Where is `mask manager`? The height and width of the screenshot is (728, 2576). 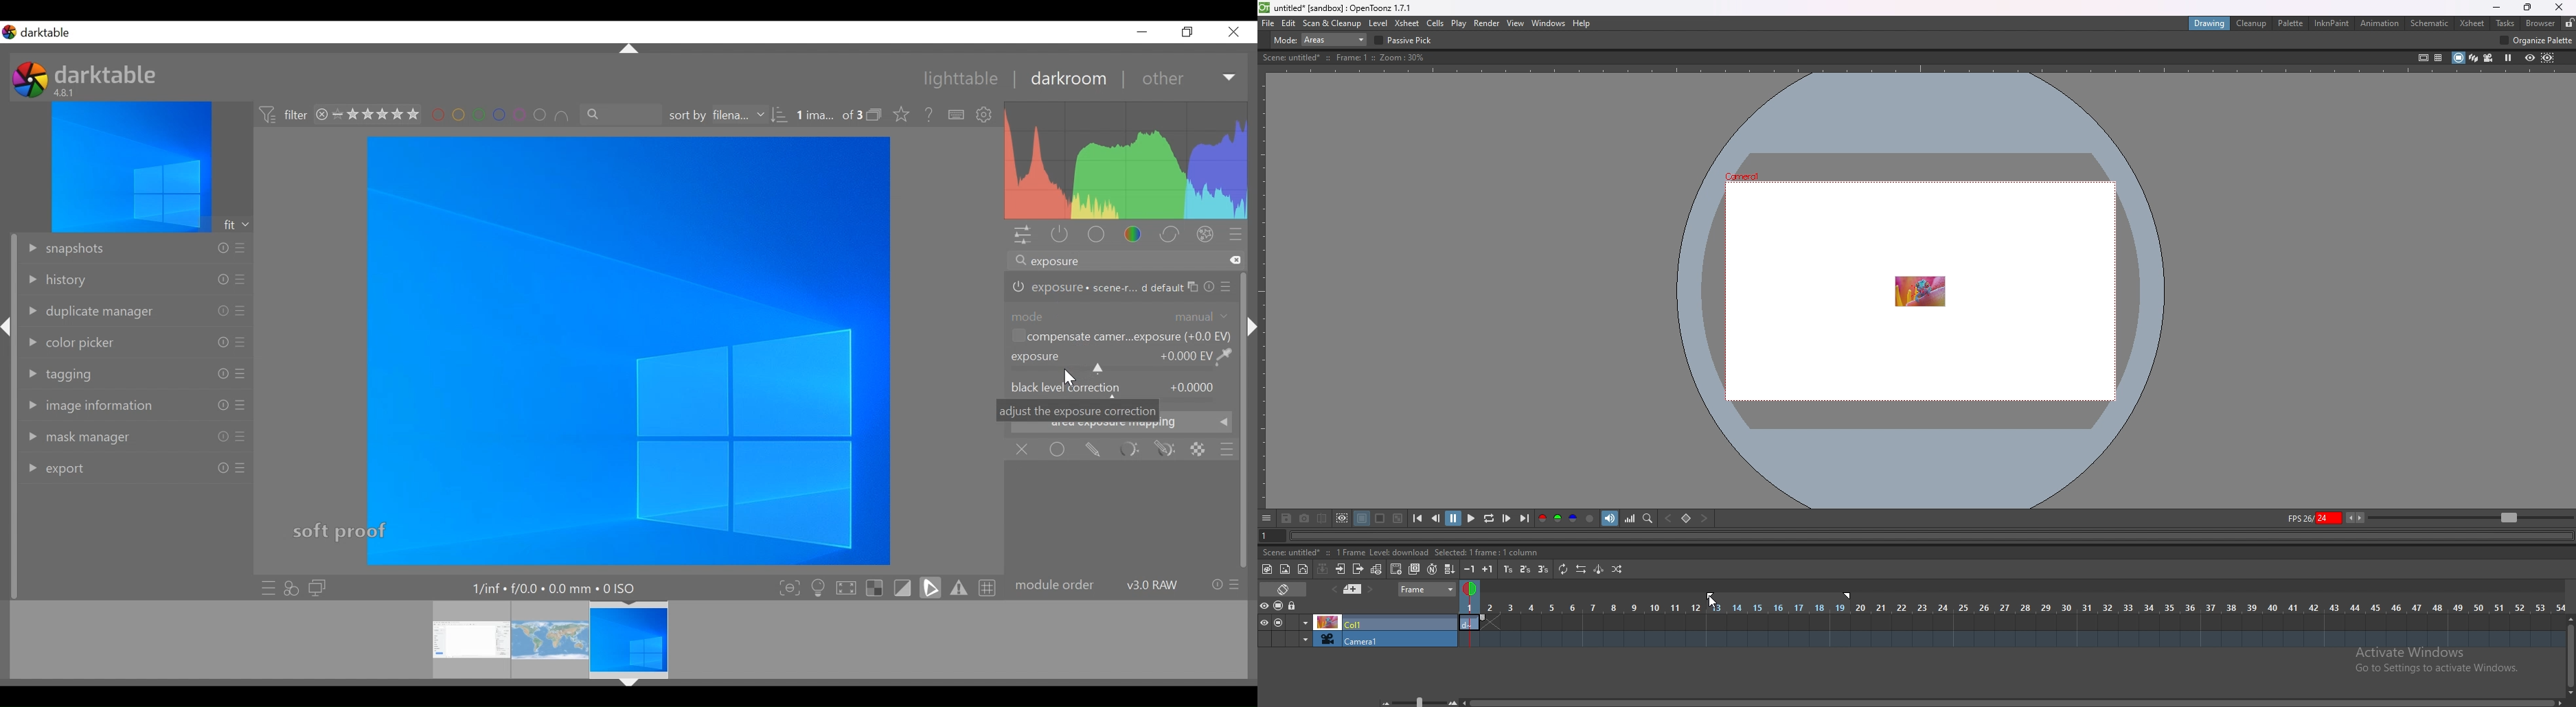
mask manager is located at coordinates (73, 439).